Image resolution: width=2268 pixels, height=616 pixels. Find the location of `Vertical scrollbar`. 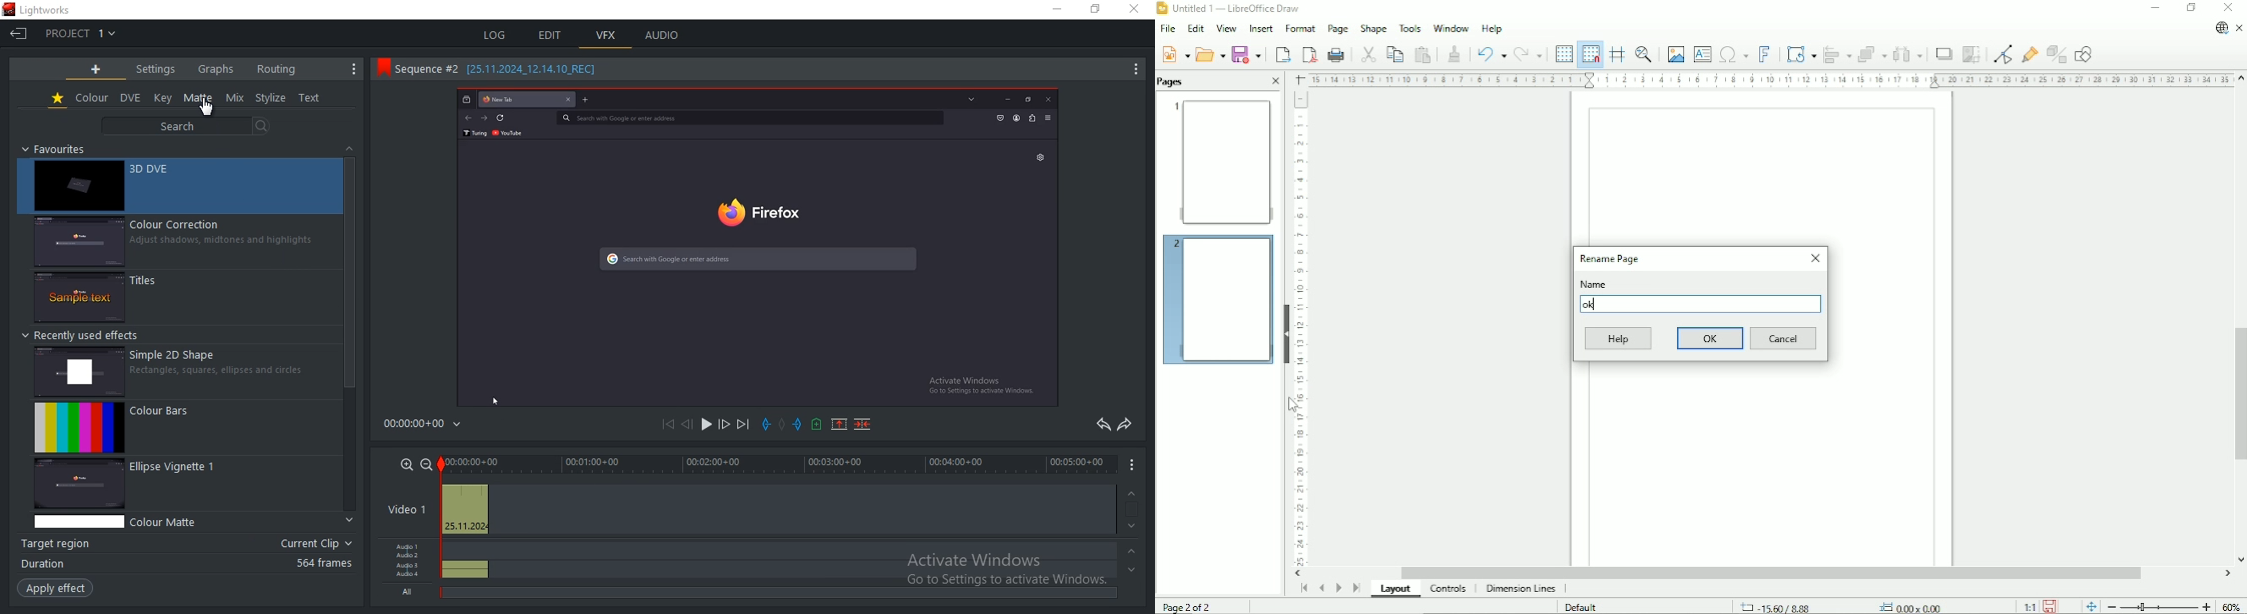

Vertical scrollbar is located at coordinates (2237, 395).